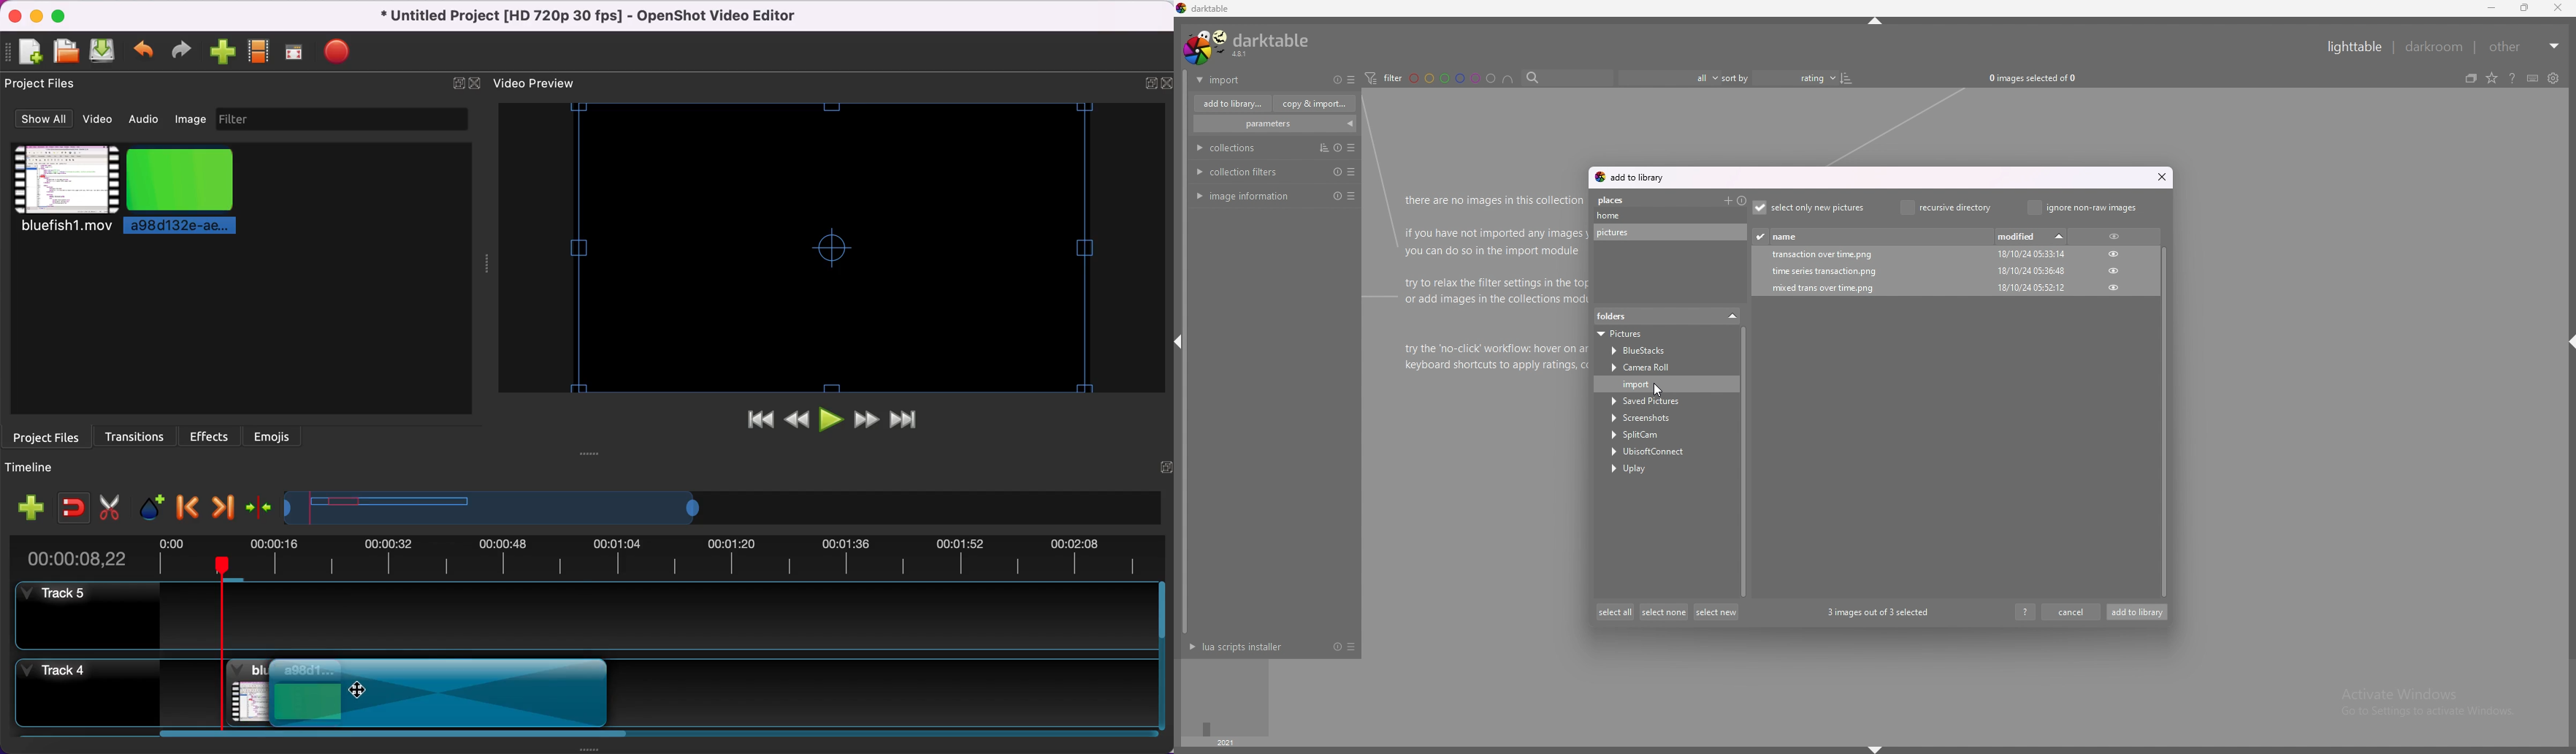 The height and width of the screenshot is (756, 2576). What do you see at coordinates (1354, 197) in the screenshot?
I see `presets` at bounding box center [1354, 197].